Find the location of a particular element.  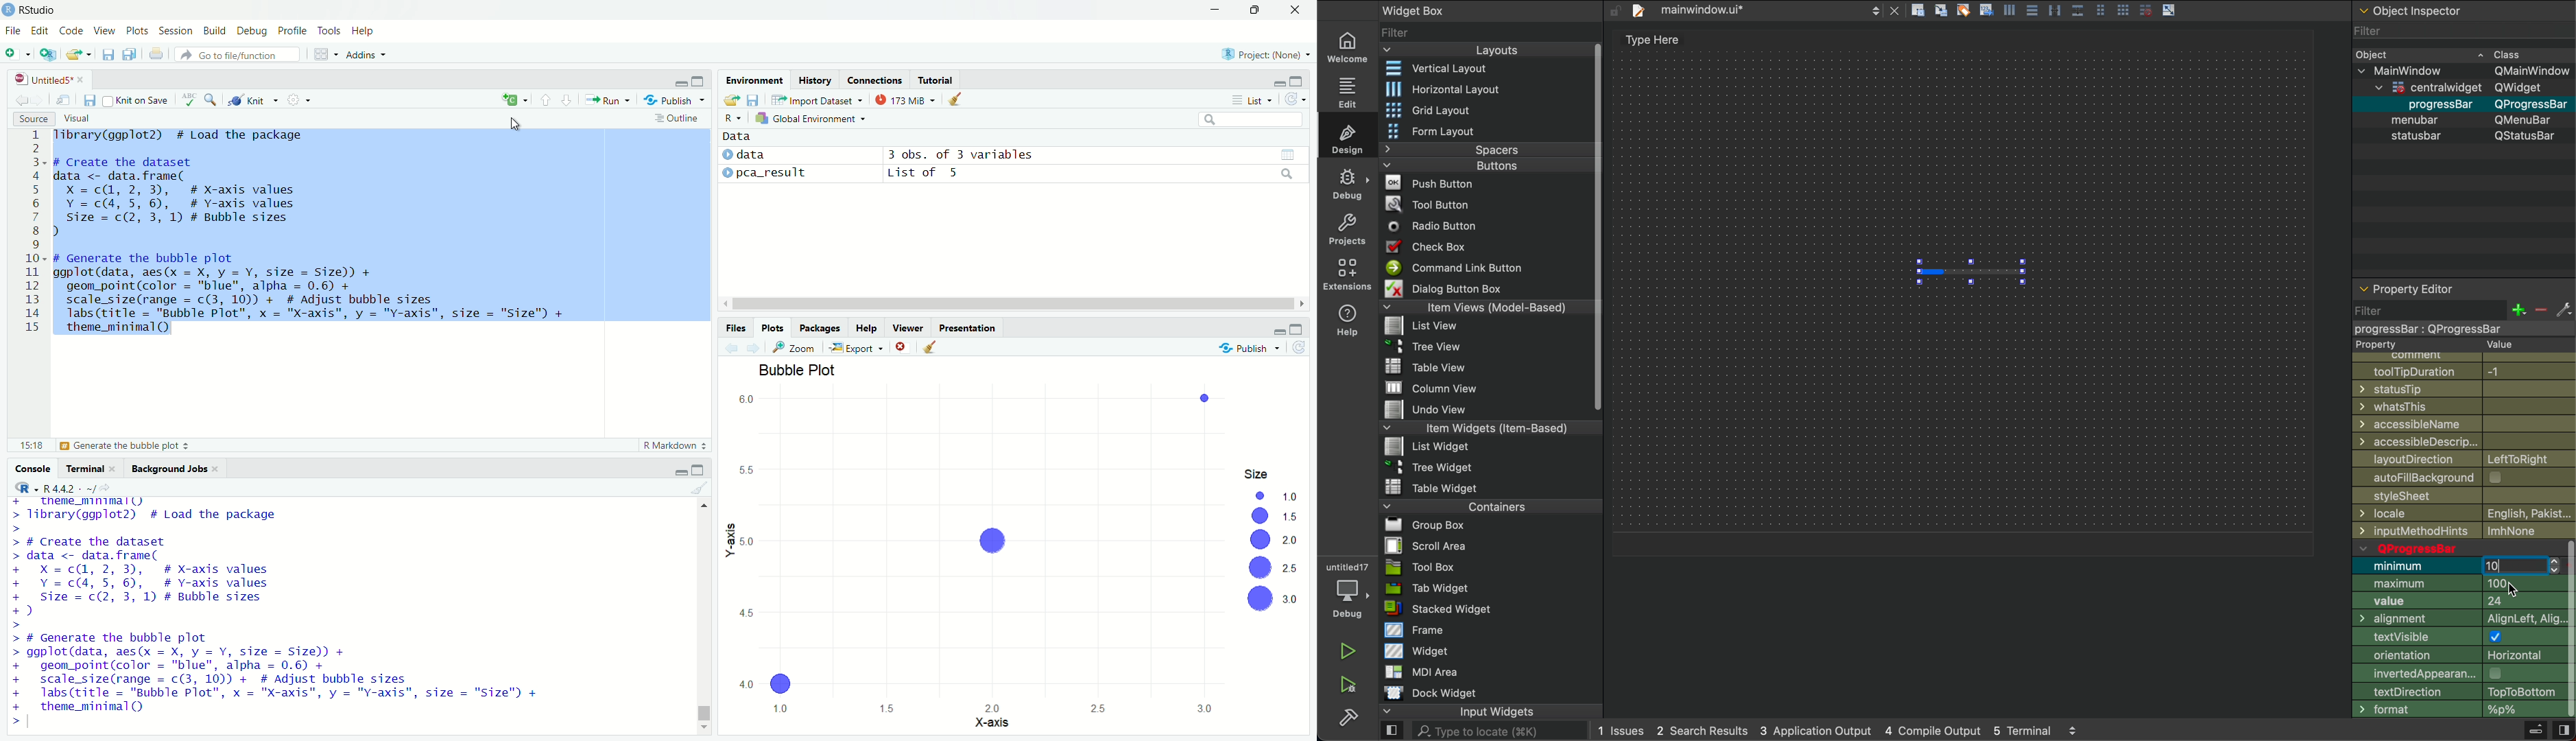

close is located at coordinates (1295, 10).